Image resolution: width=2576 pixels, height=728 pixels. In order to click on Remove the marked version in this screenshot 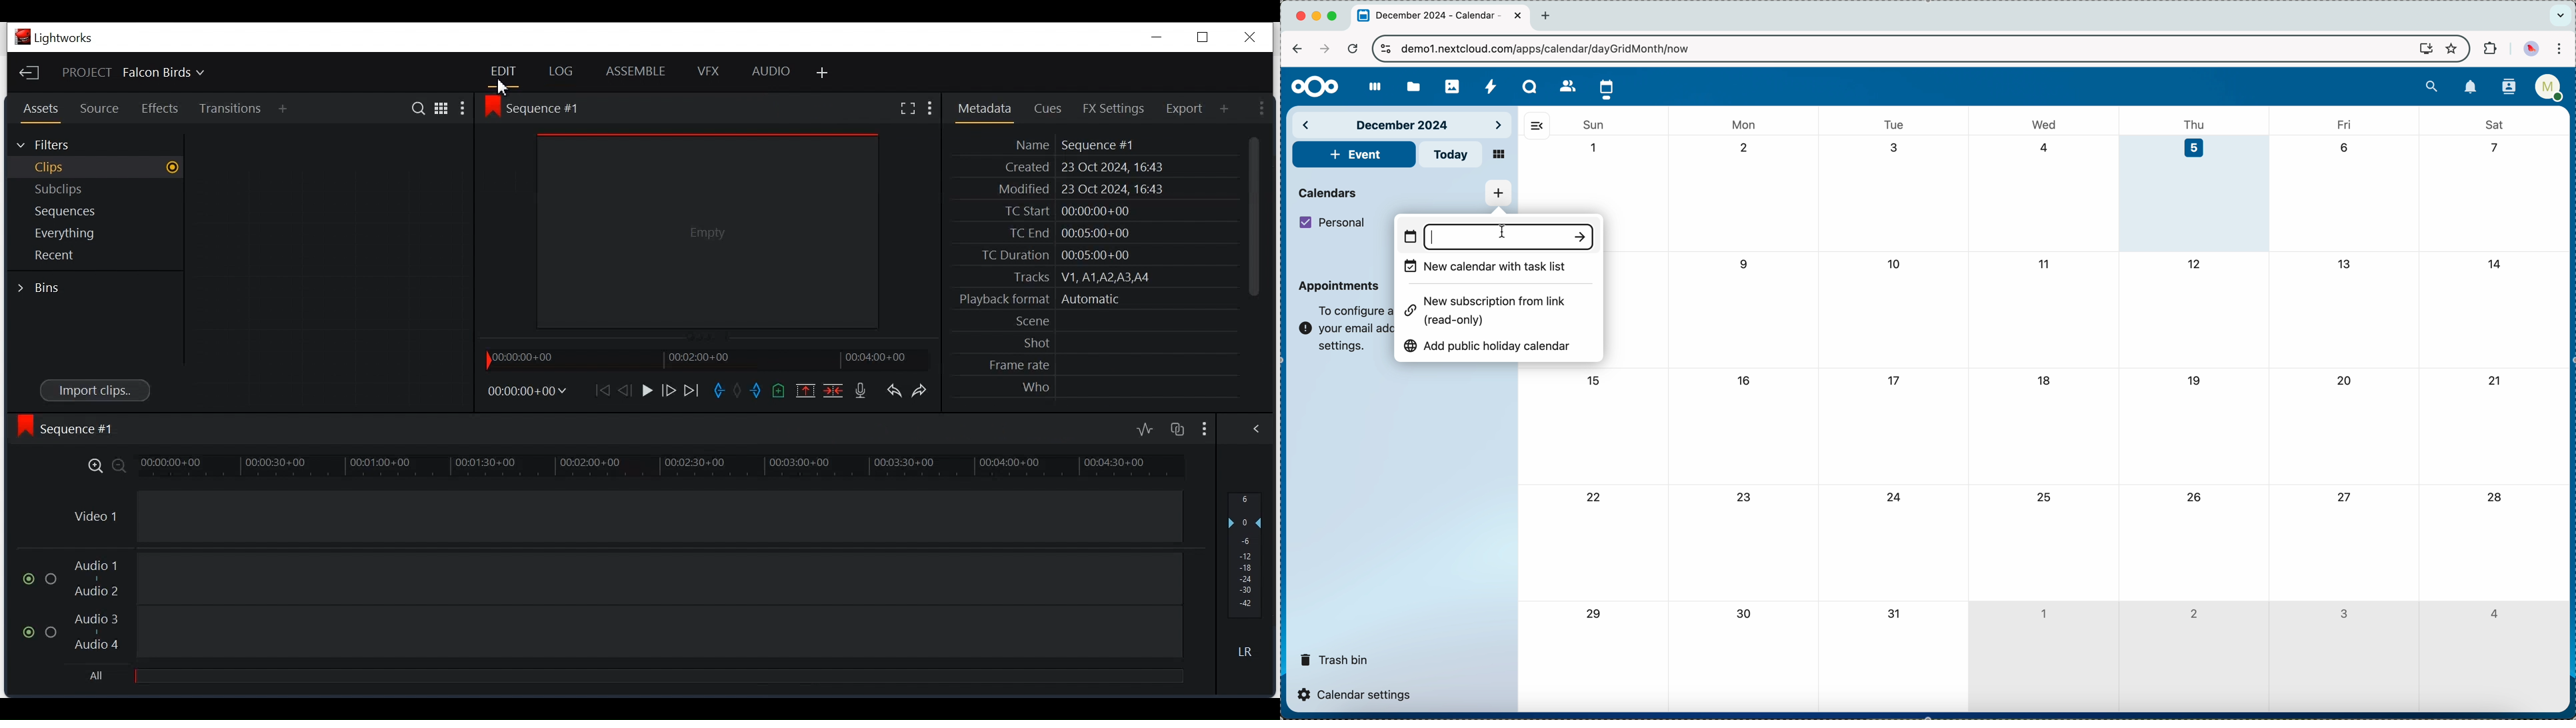, I will do `click(805, 392)`.